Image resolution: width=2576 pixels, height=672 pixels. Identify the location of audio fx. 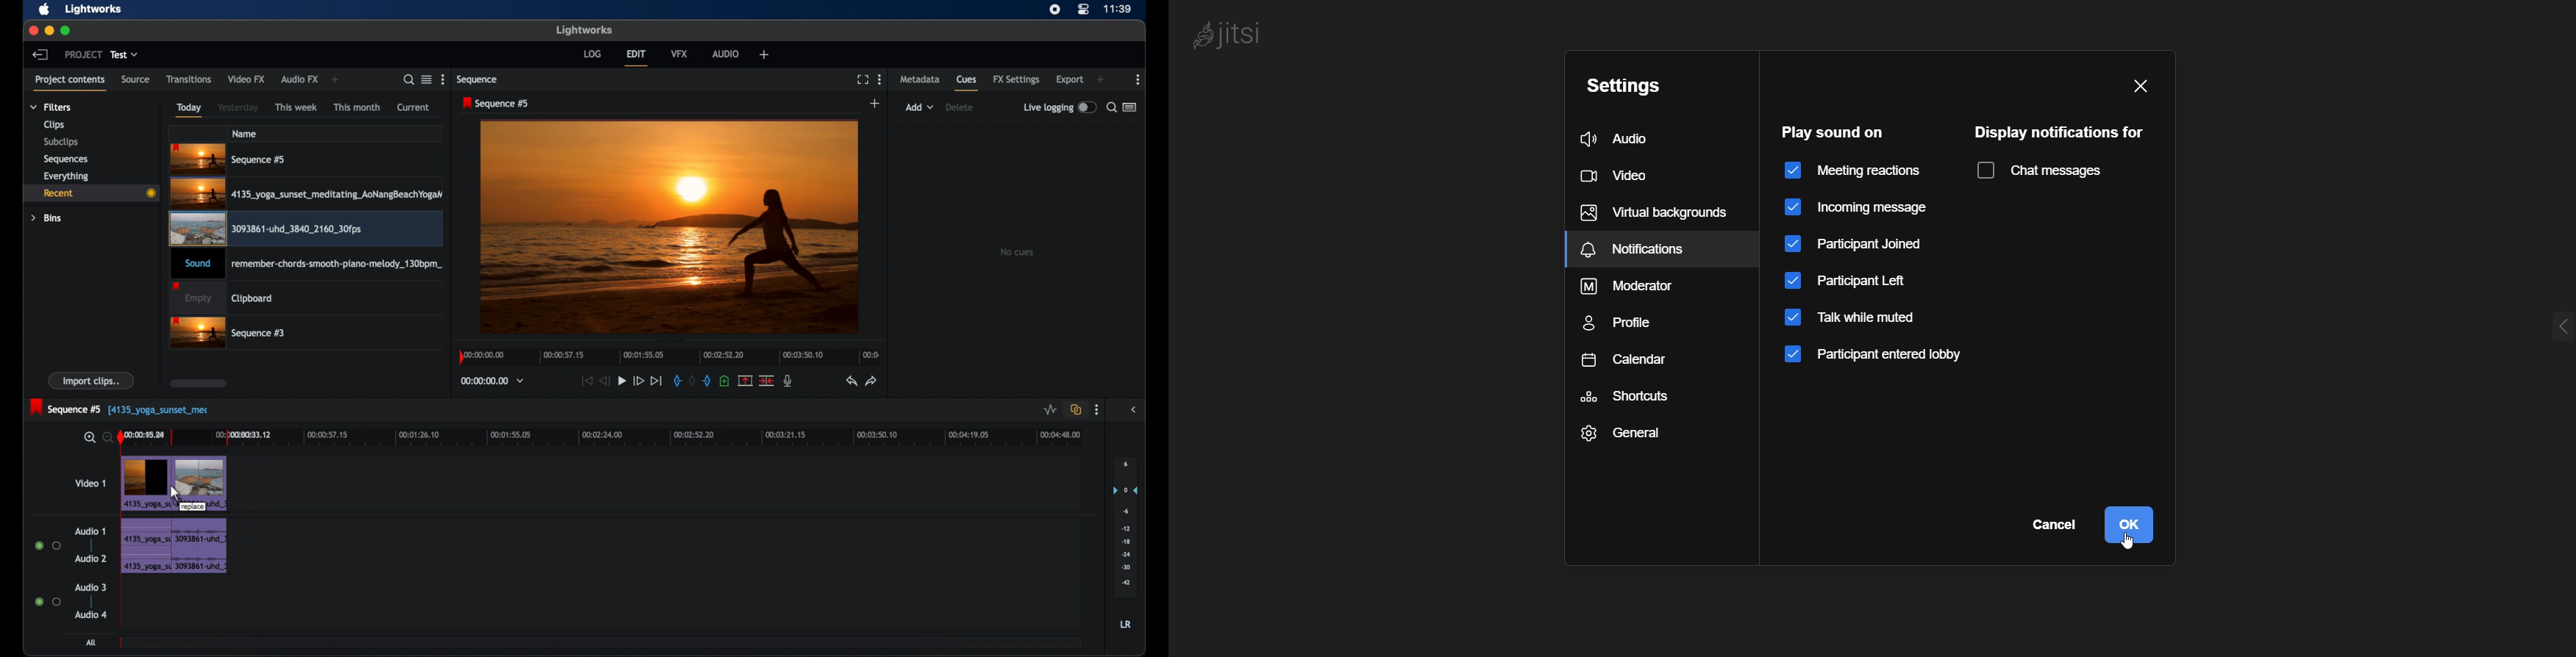
(299, 80).